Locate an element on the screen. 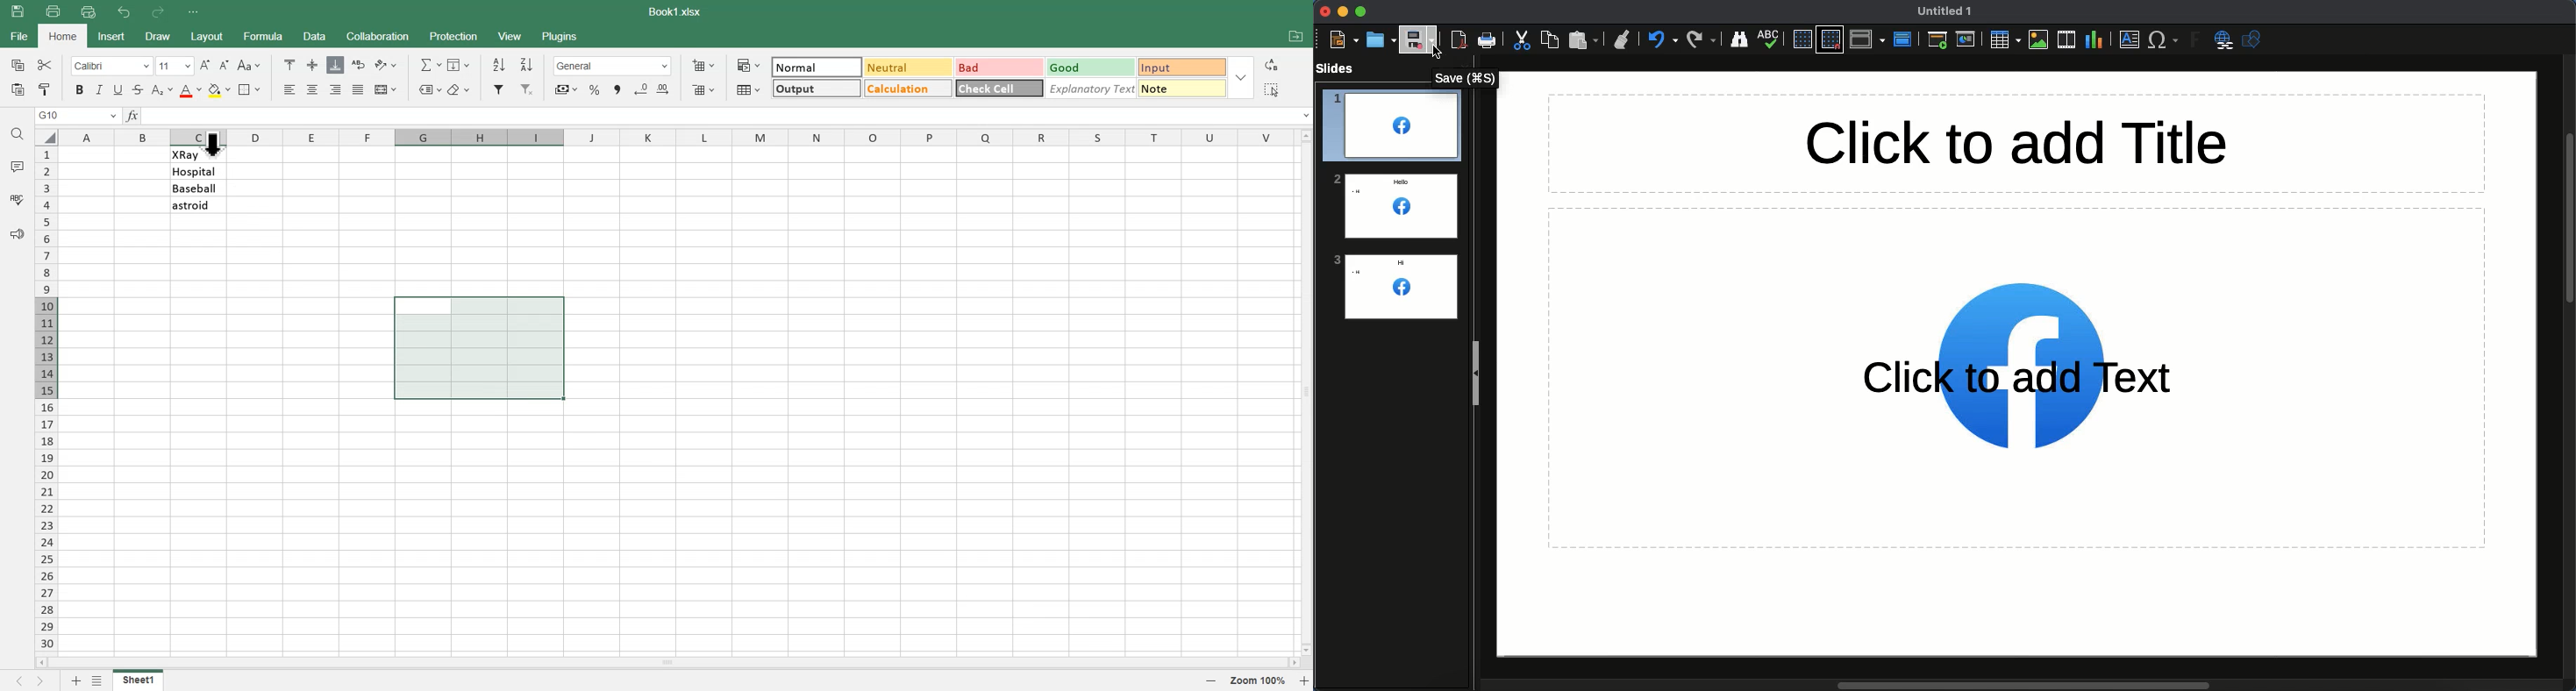 The height and width of the screenshot is (700, 2576). Calibri (Change Font) is located at coordinates (108, 67).